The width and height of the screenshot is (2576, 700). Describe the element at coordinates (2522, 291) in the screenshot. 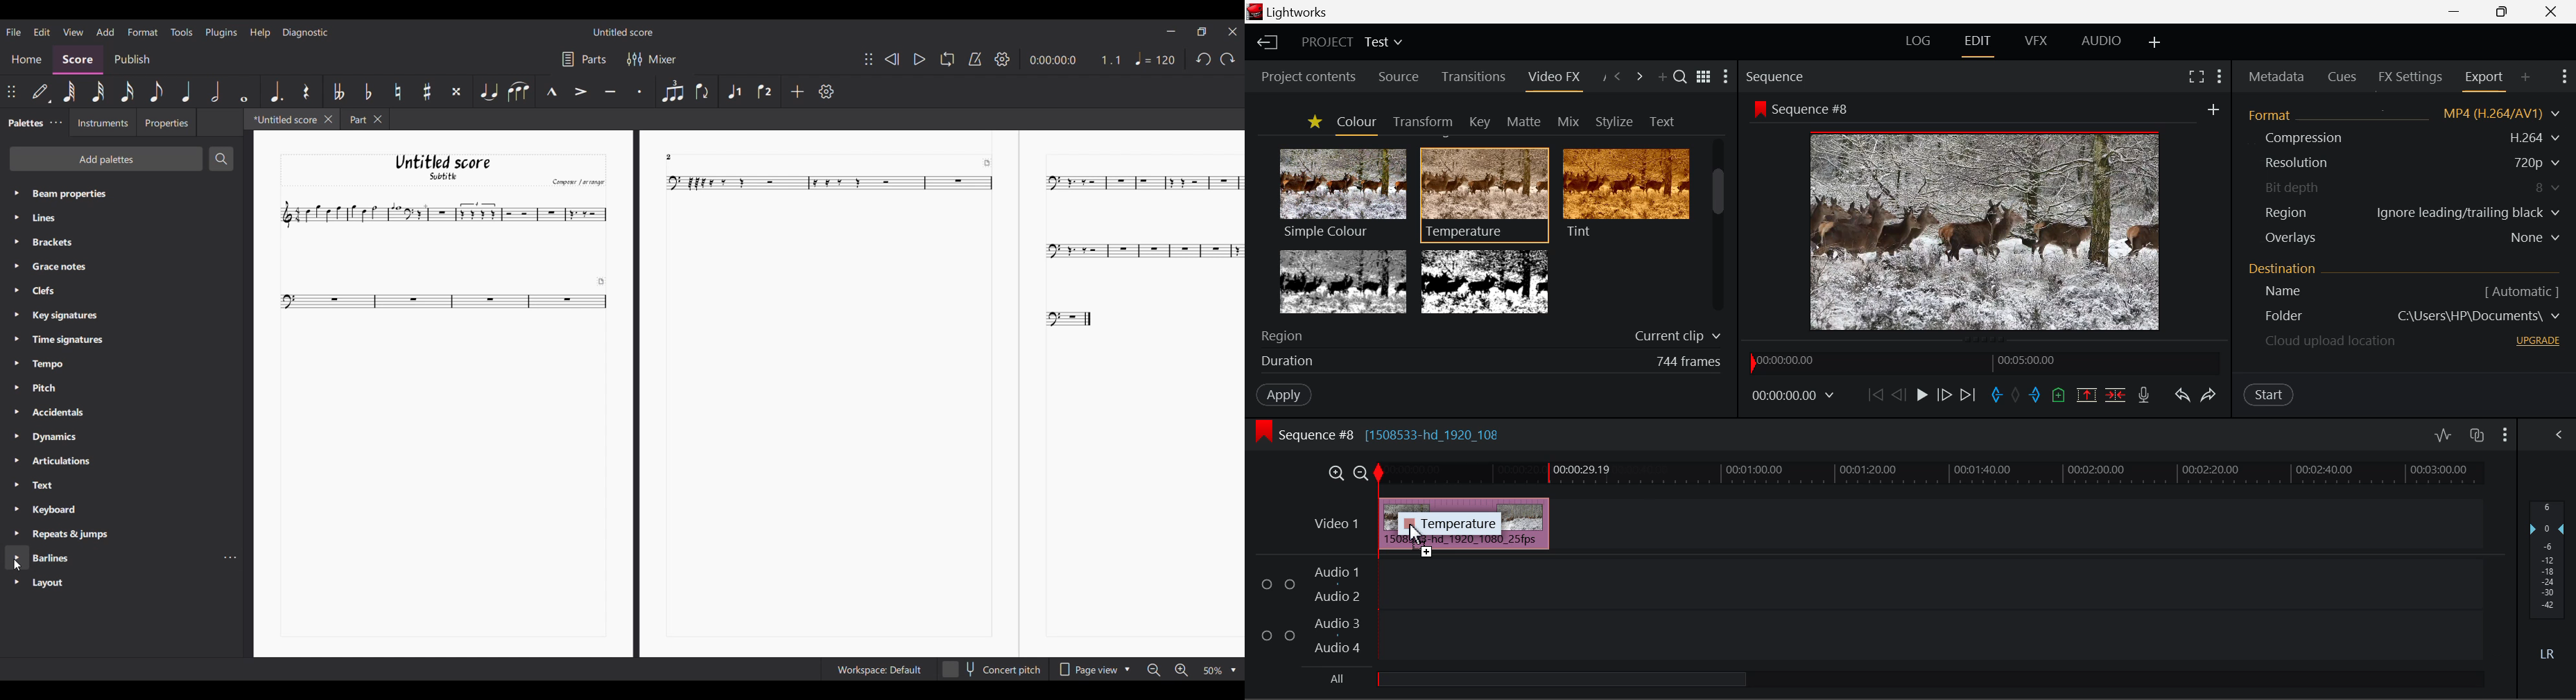

I see `[ Automatic ]` at that location.